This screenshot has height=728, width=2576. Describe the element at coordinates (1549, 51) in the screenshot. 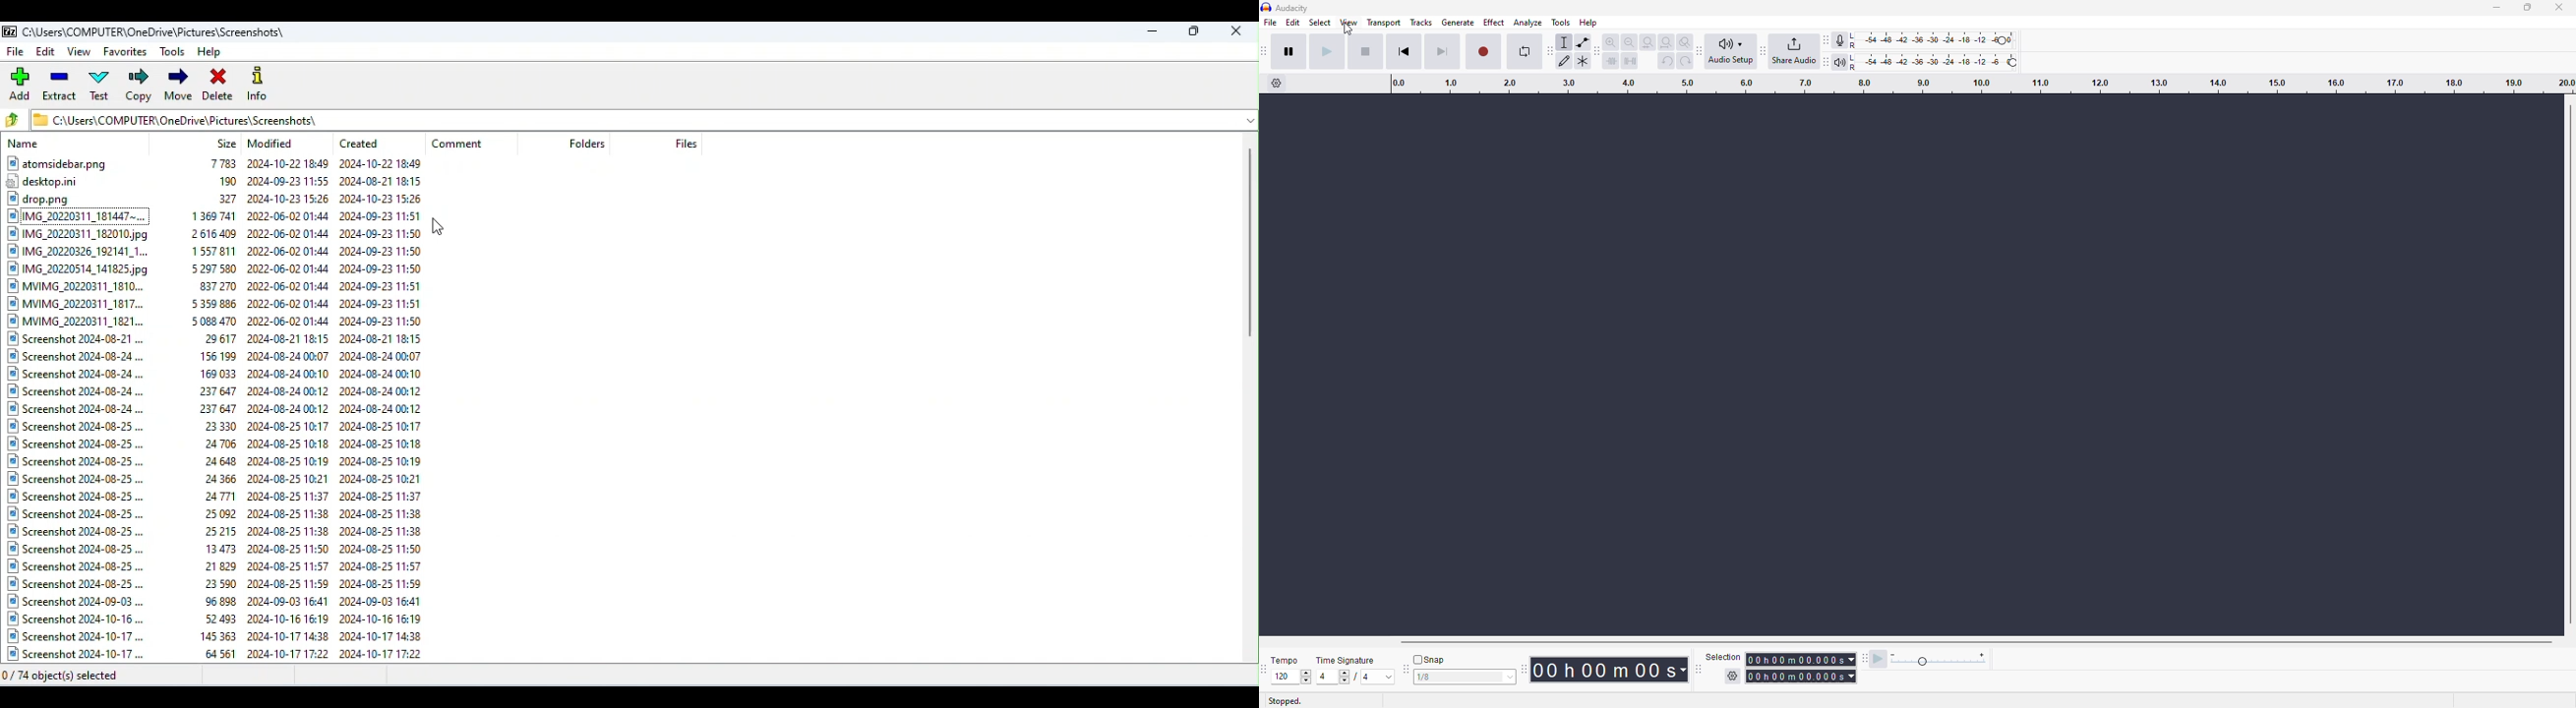

I see `audacity tools toolbar` at that location.